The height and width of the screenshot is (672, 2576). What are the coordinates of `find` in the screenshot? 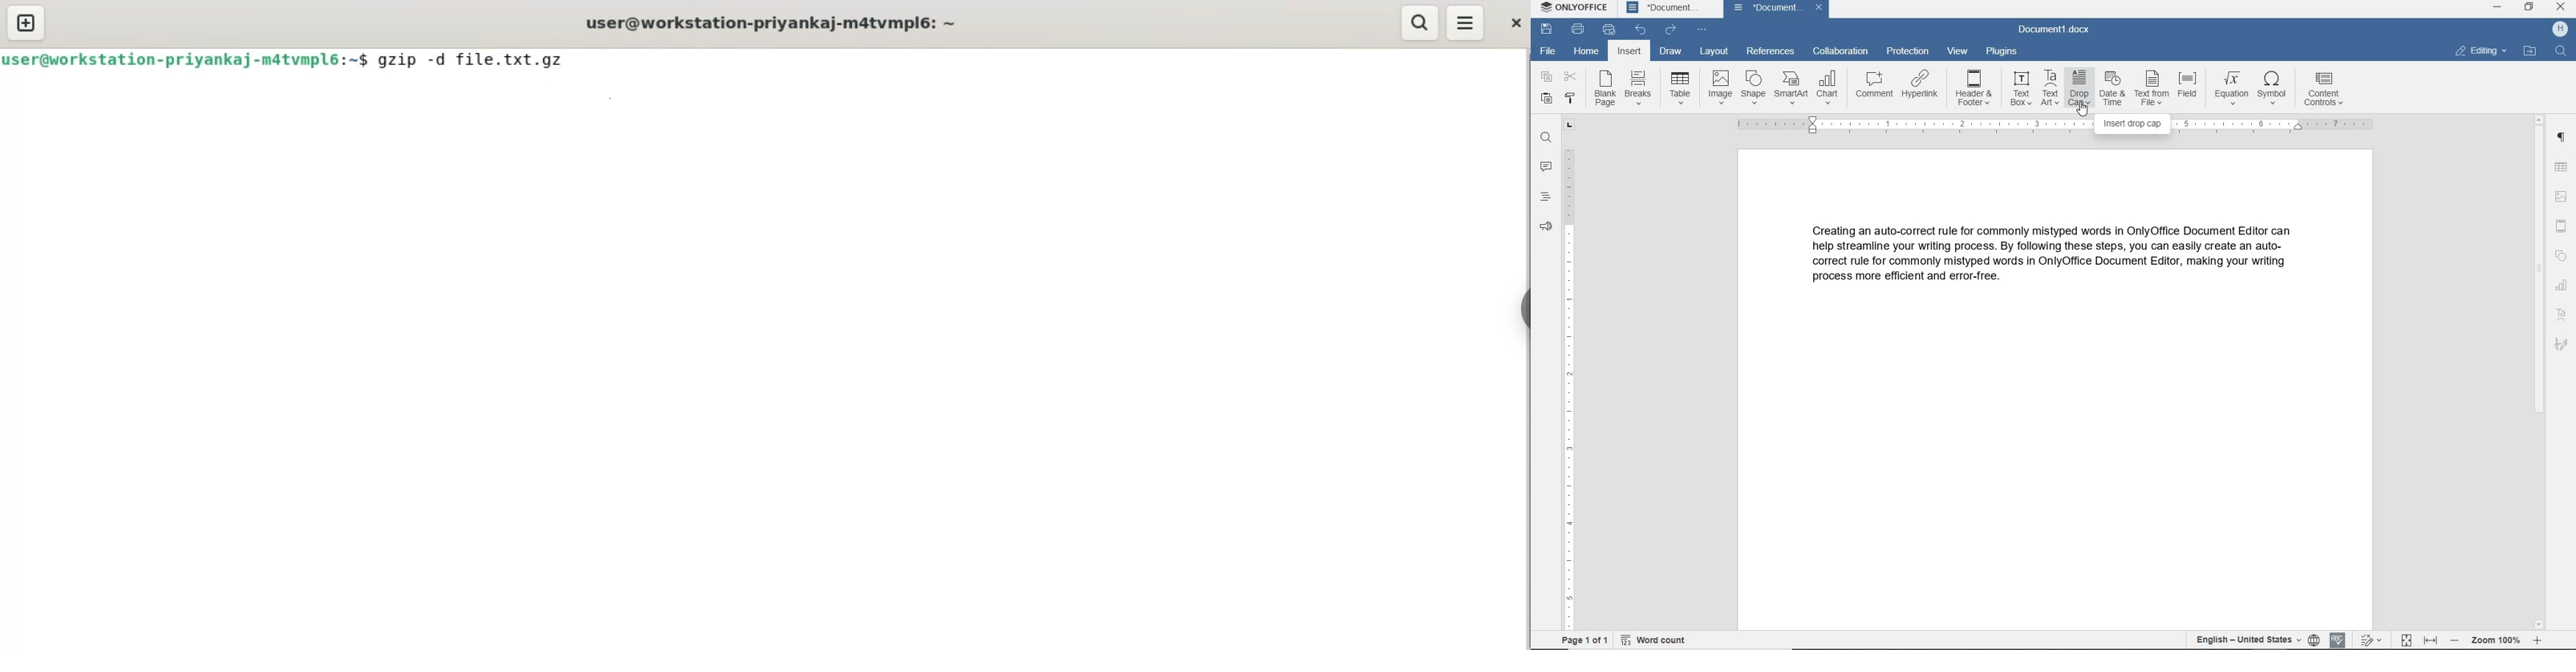 It's located at (2561, 52).